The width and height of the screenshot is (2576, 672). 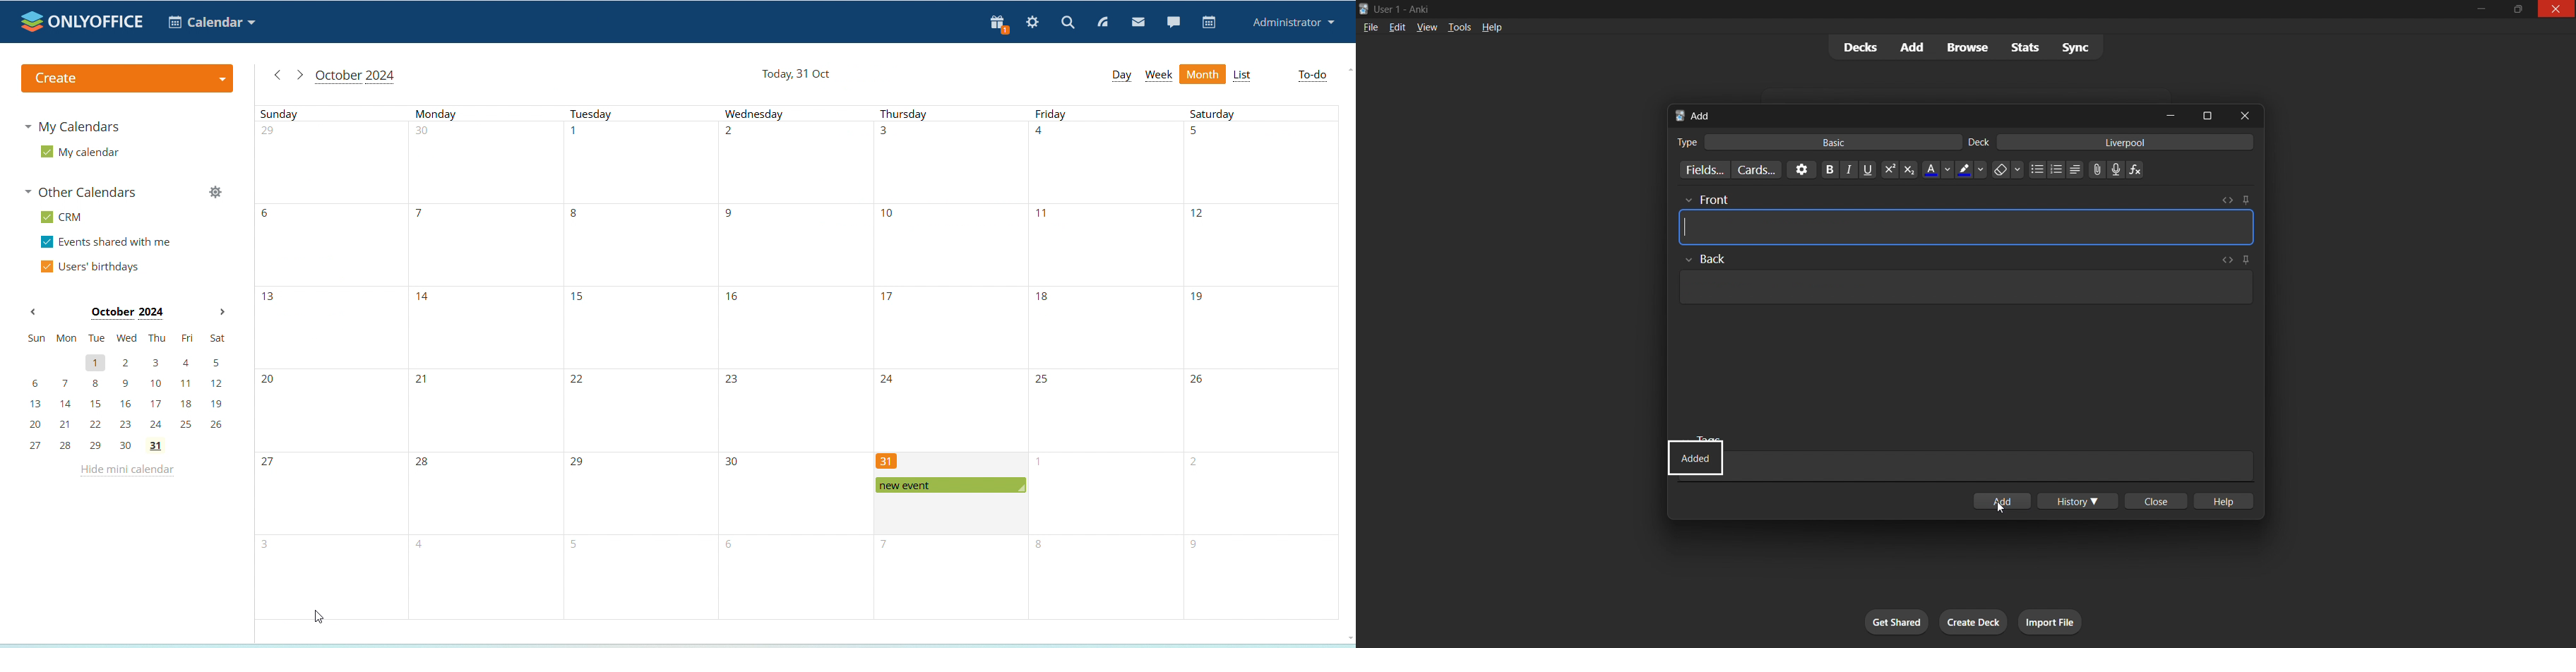 What do you see at coordinates (1909, 170) in the screenshot?
I see `subscript` at bounding box center [1909, 170].